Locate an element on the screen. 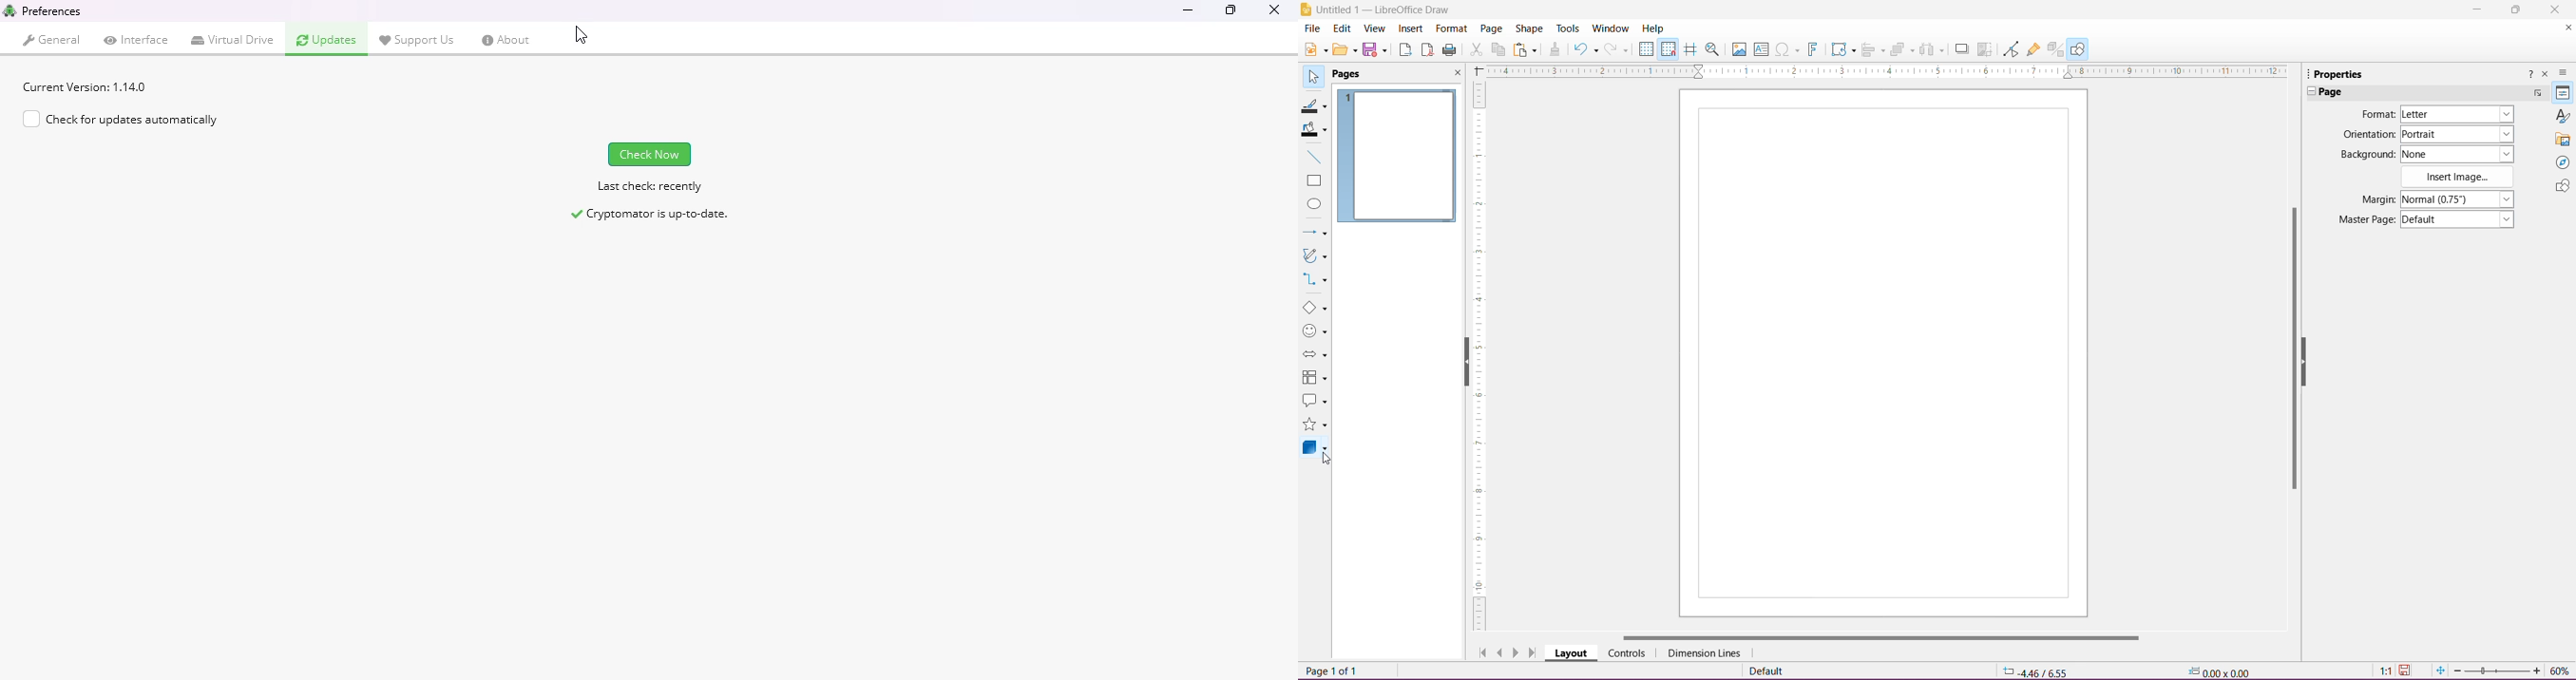 This screenshot has height=700, width=2576. More Options is located at coordinates (2538, 94).